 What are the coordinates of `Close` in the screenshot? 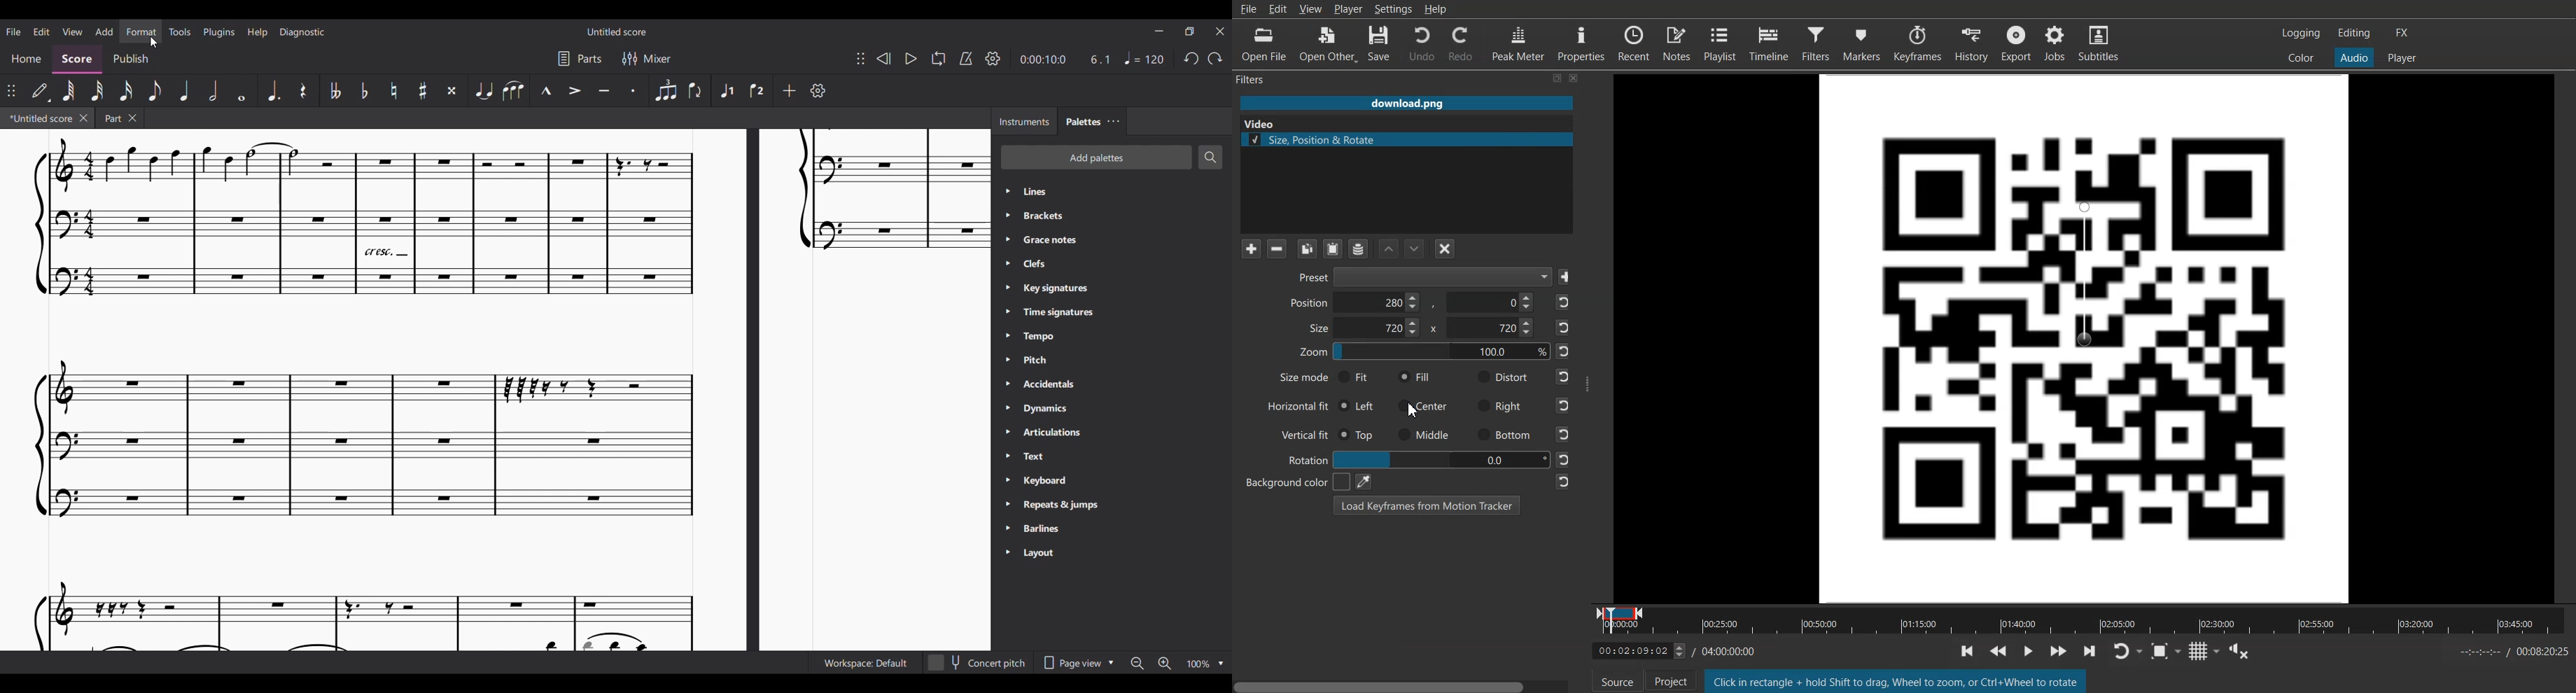 It's located at (1575, 78).